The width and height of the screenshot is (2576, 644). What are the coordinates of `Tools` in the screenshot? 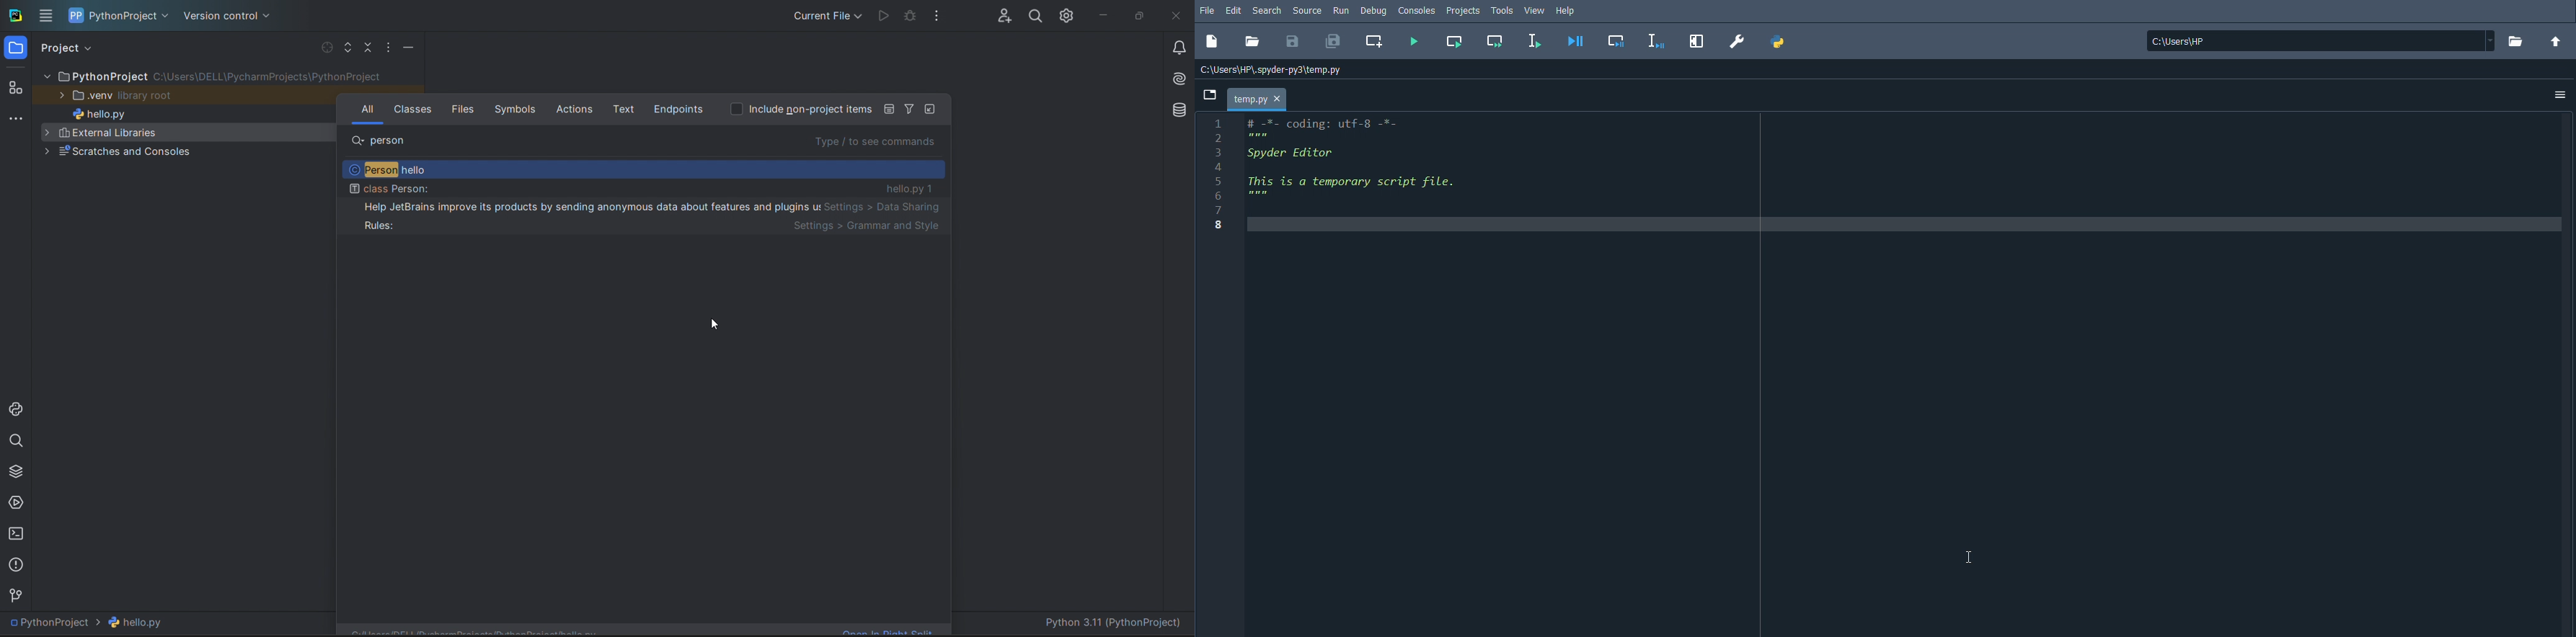 It's located at (1502, 12).